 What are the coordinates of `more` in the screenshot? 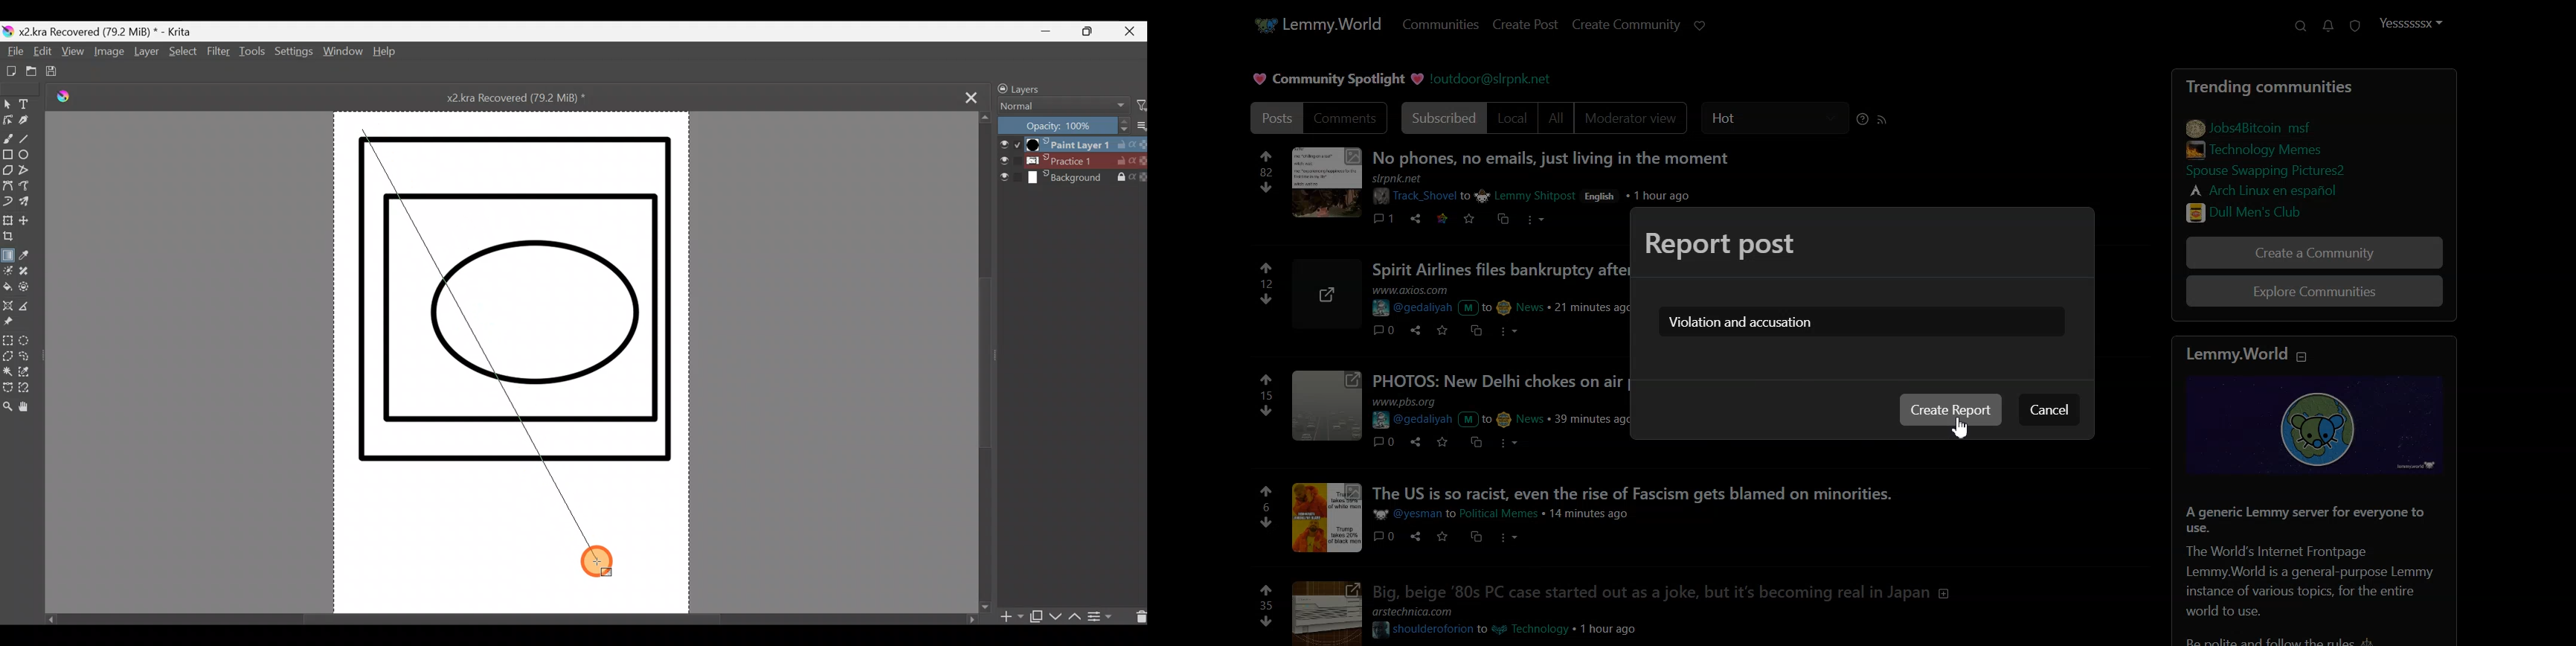 It's located at (1513, 443).